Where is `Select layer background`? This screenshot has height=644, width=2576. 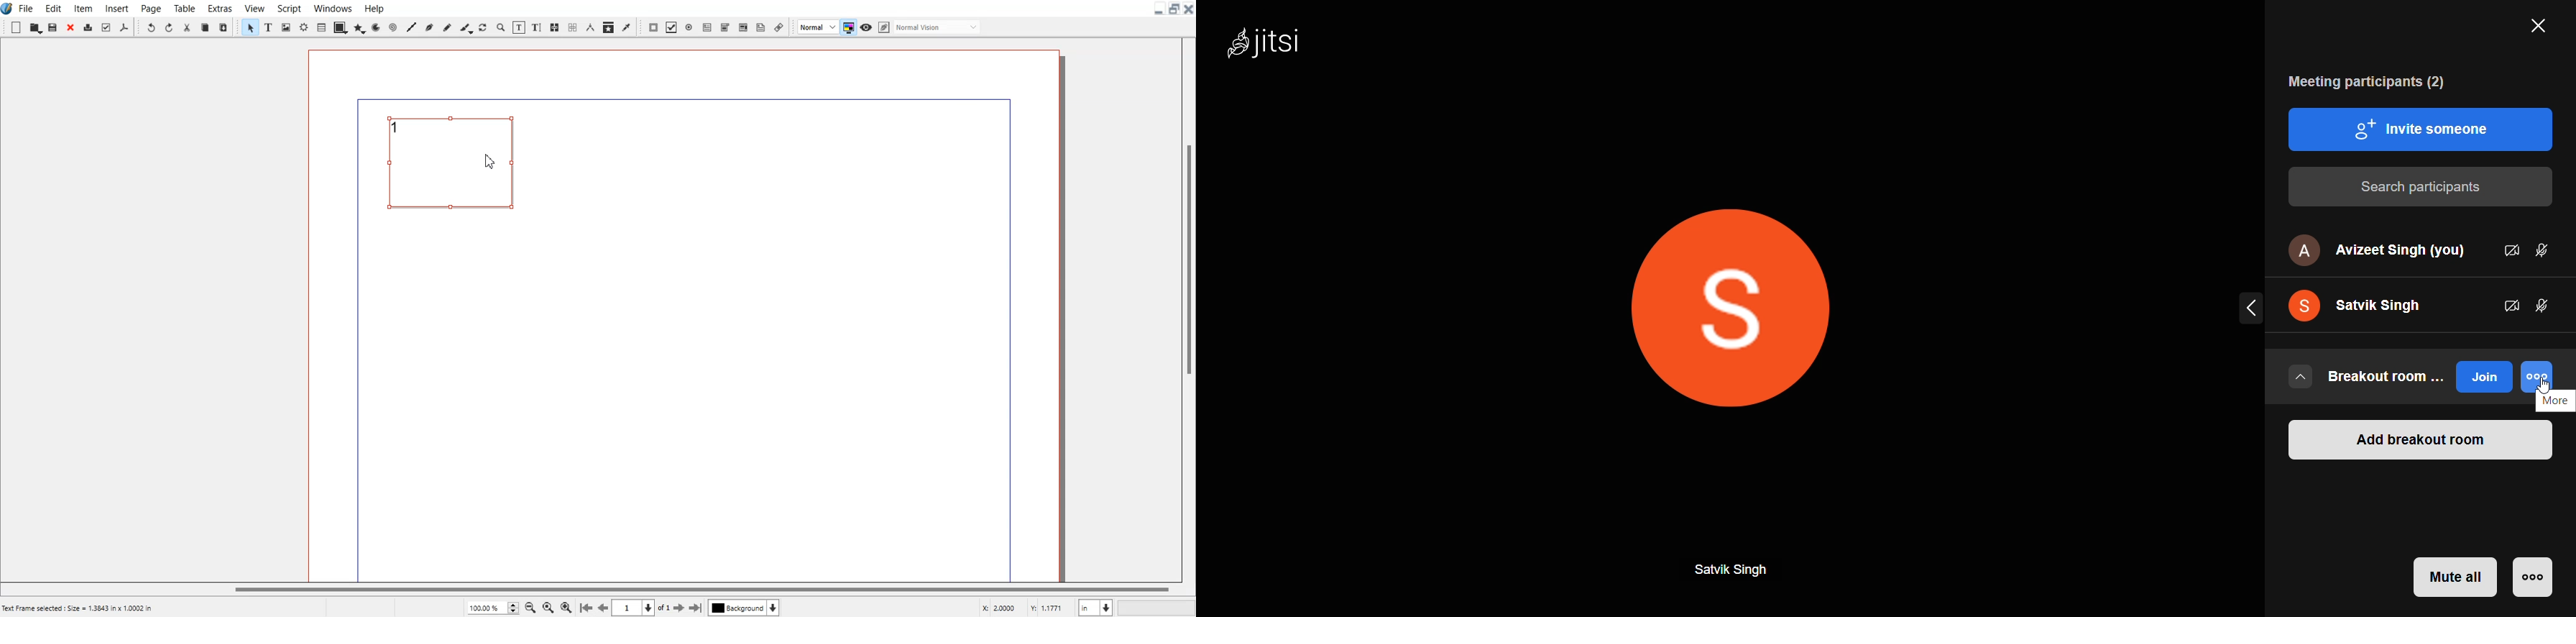
Select layer background is located at coordinates (743, 608).